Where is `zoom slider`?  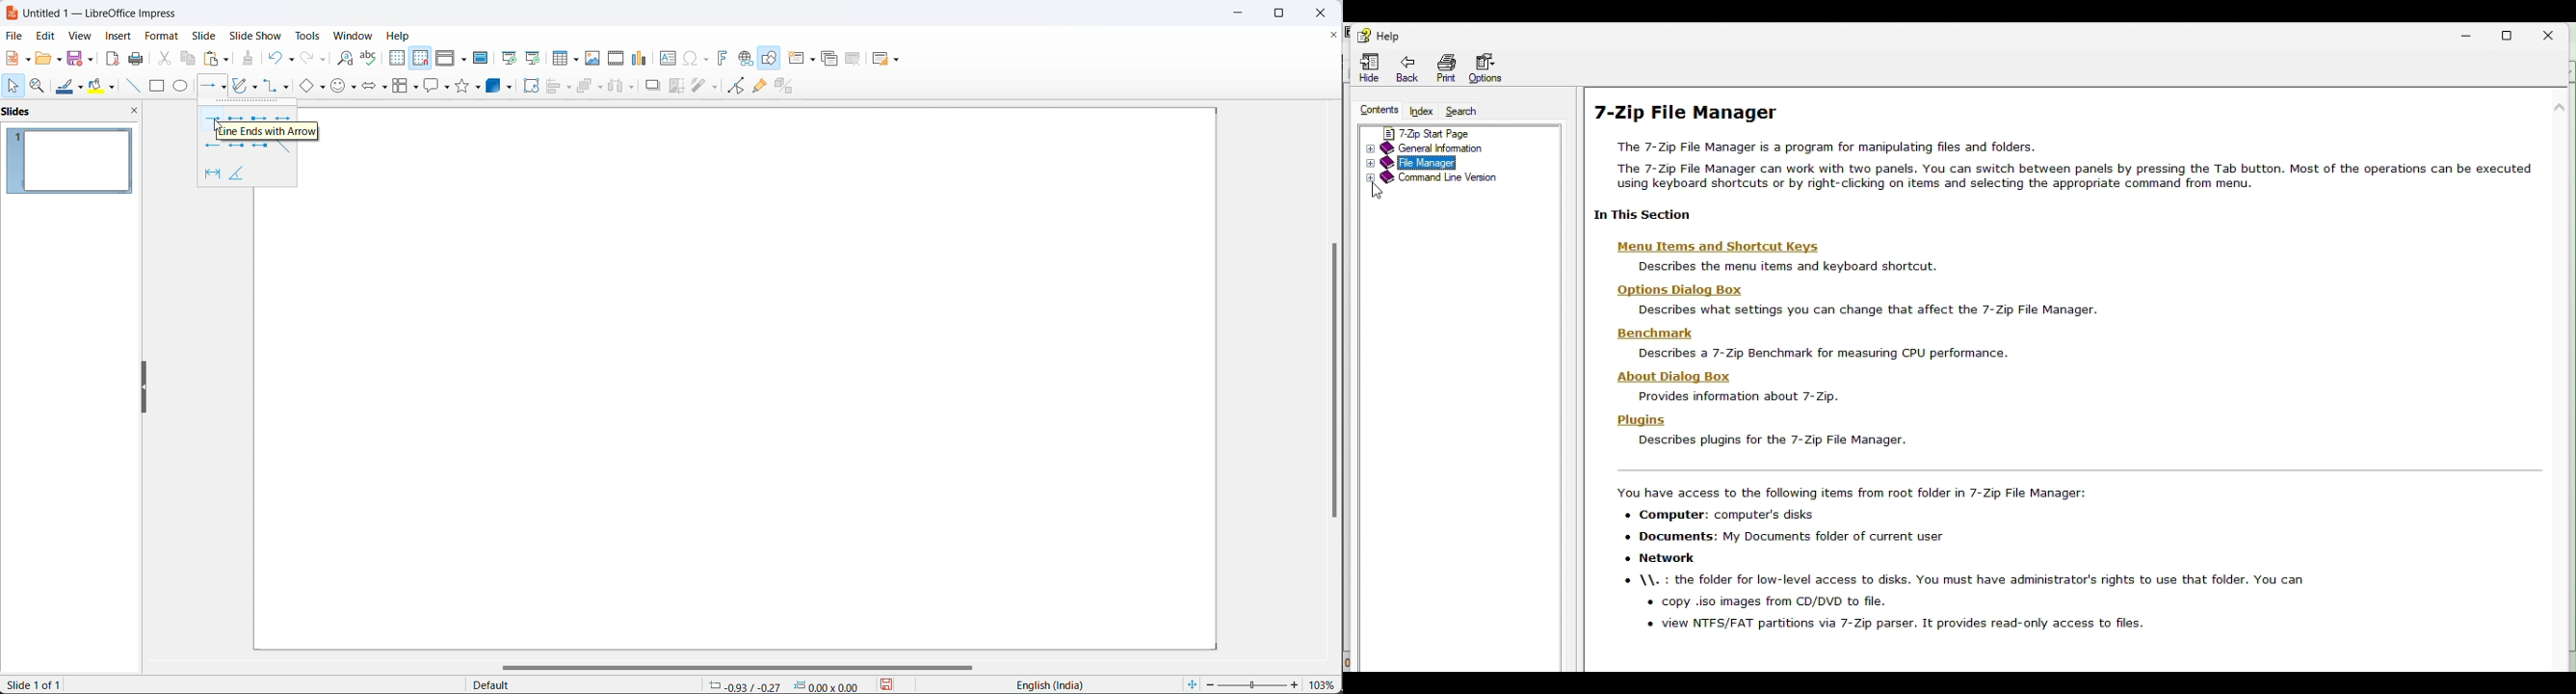 zoom slider is located at coordinates (1254, 683).